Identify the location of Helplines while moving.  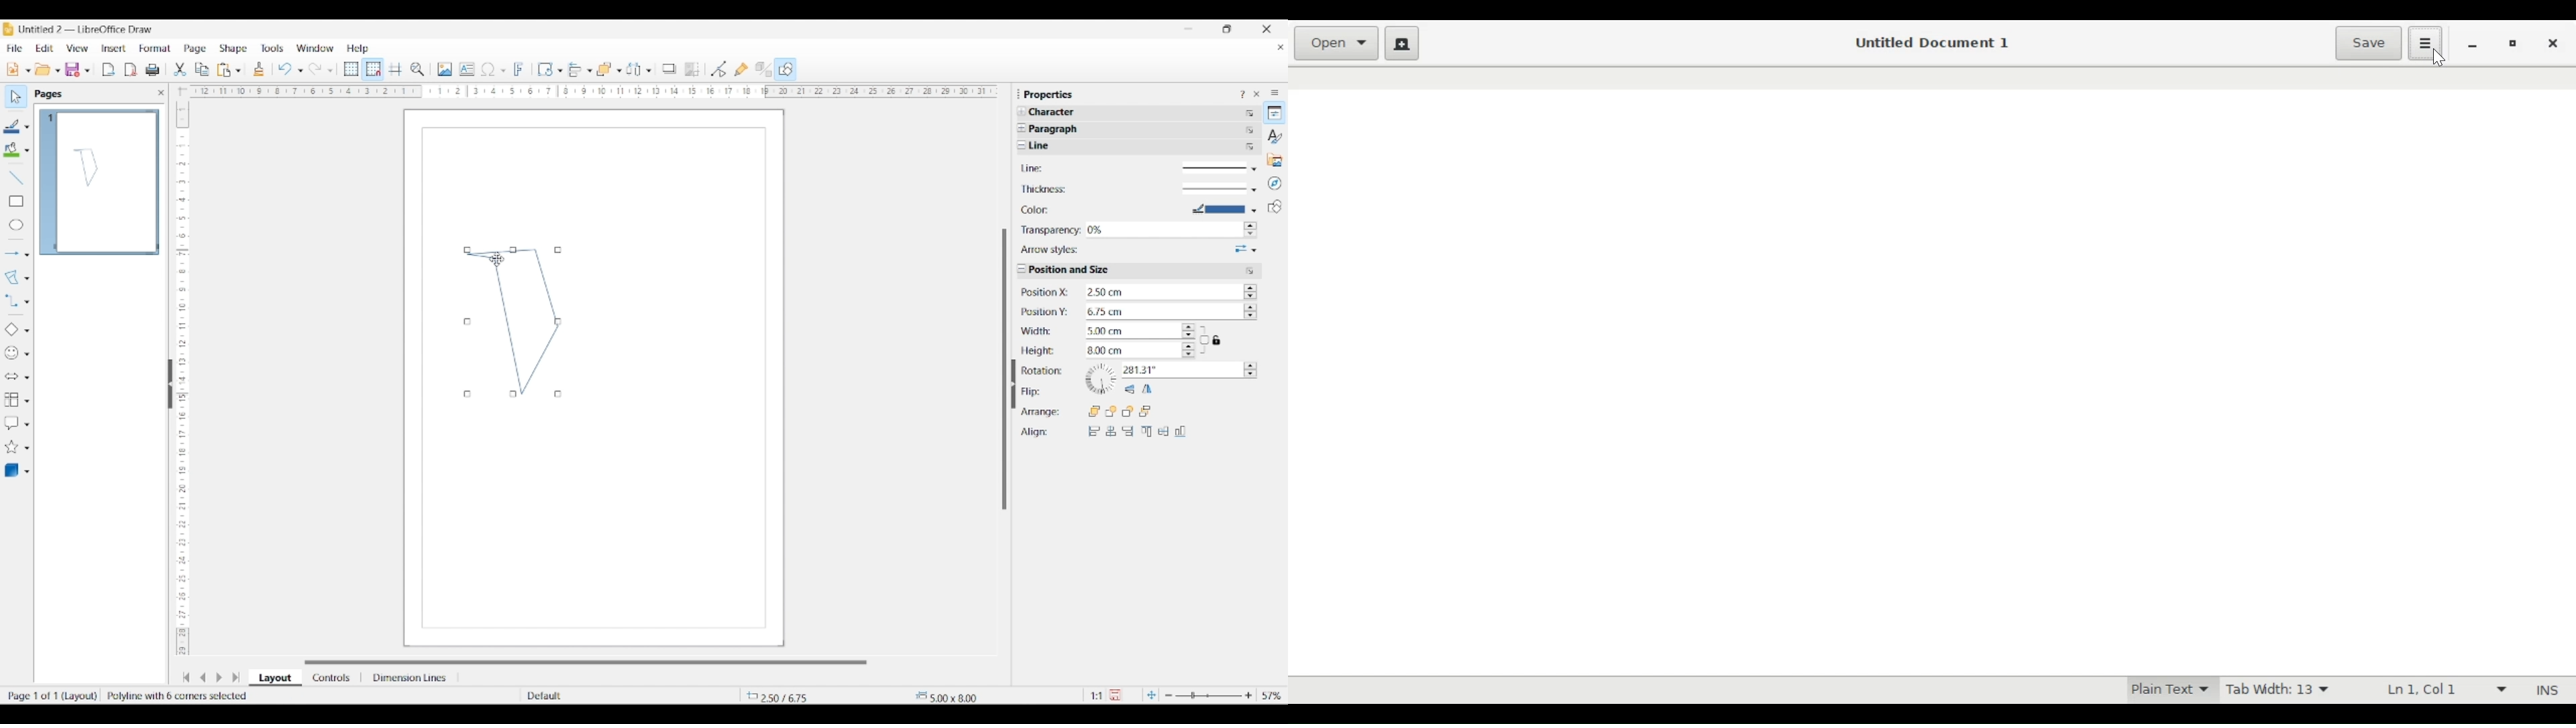
(395, 68).